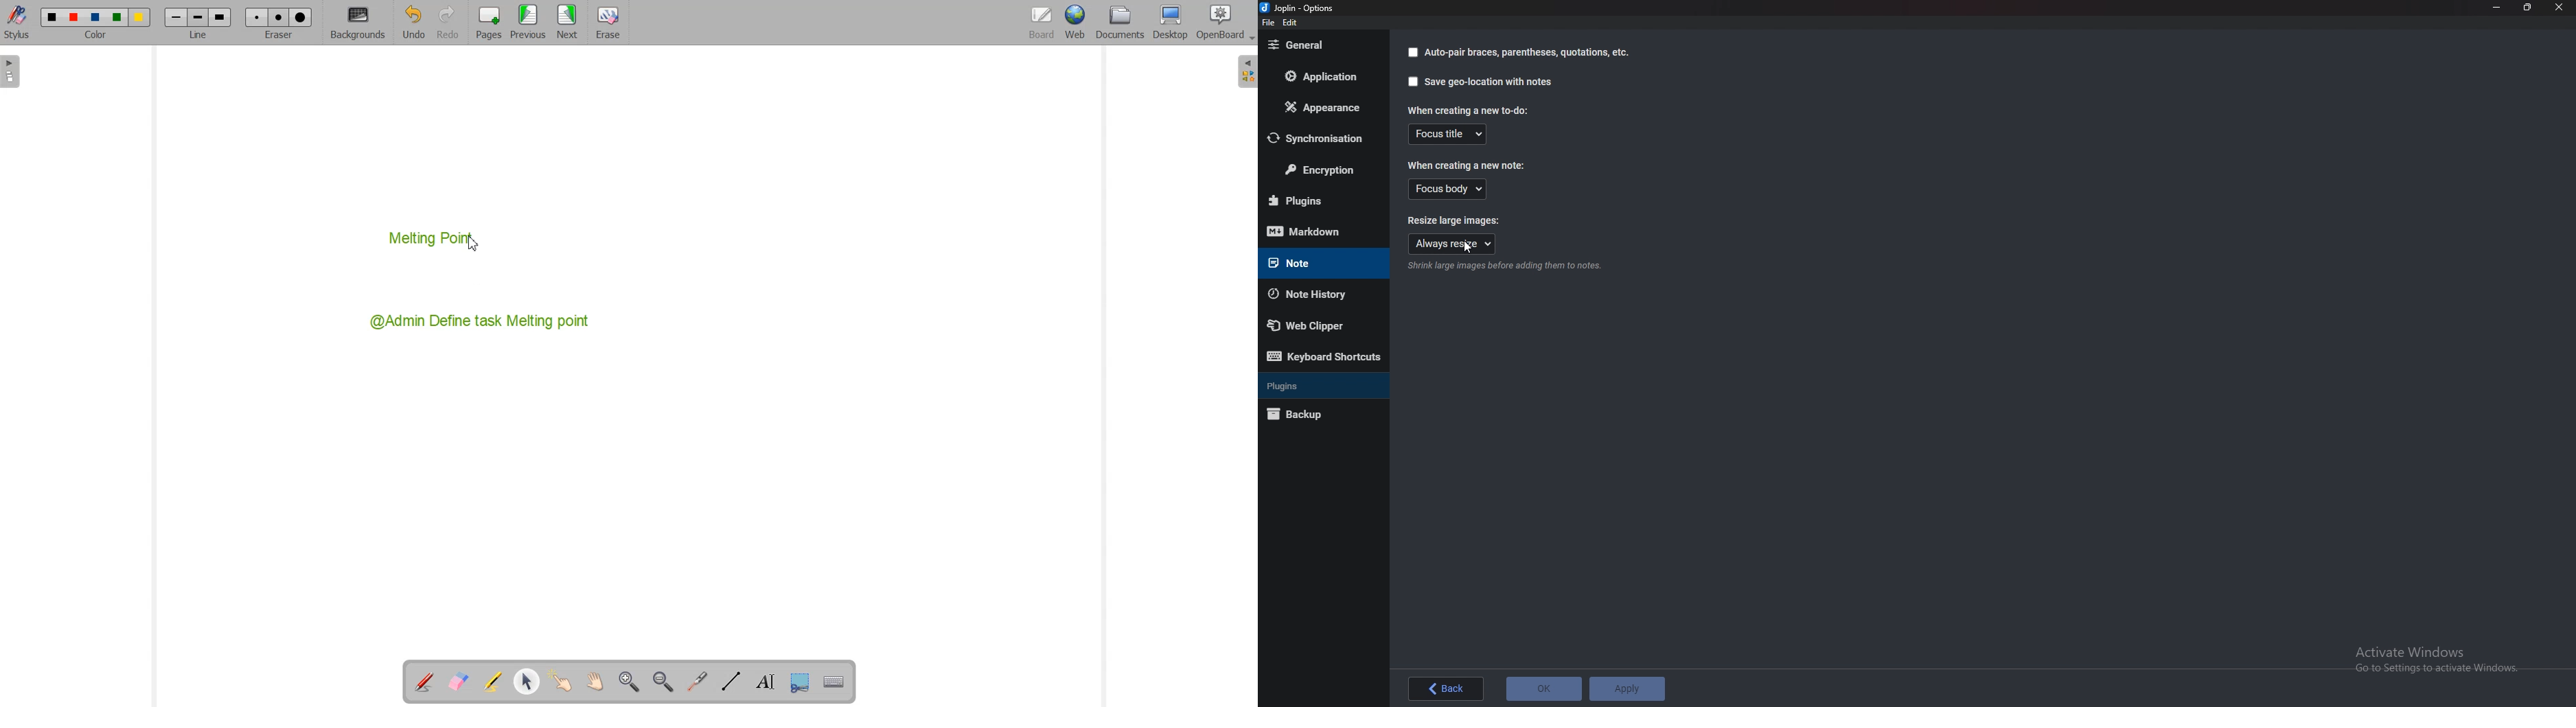 This screenshot has width=2576, height=728. What do you see at coordinates (1412, 82) in the screenshot?
I see `checkbox` at bounding box center [1412, 82].